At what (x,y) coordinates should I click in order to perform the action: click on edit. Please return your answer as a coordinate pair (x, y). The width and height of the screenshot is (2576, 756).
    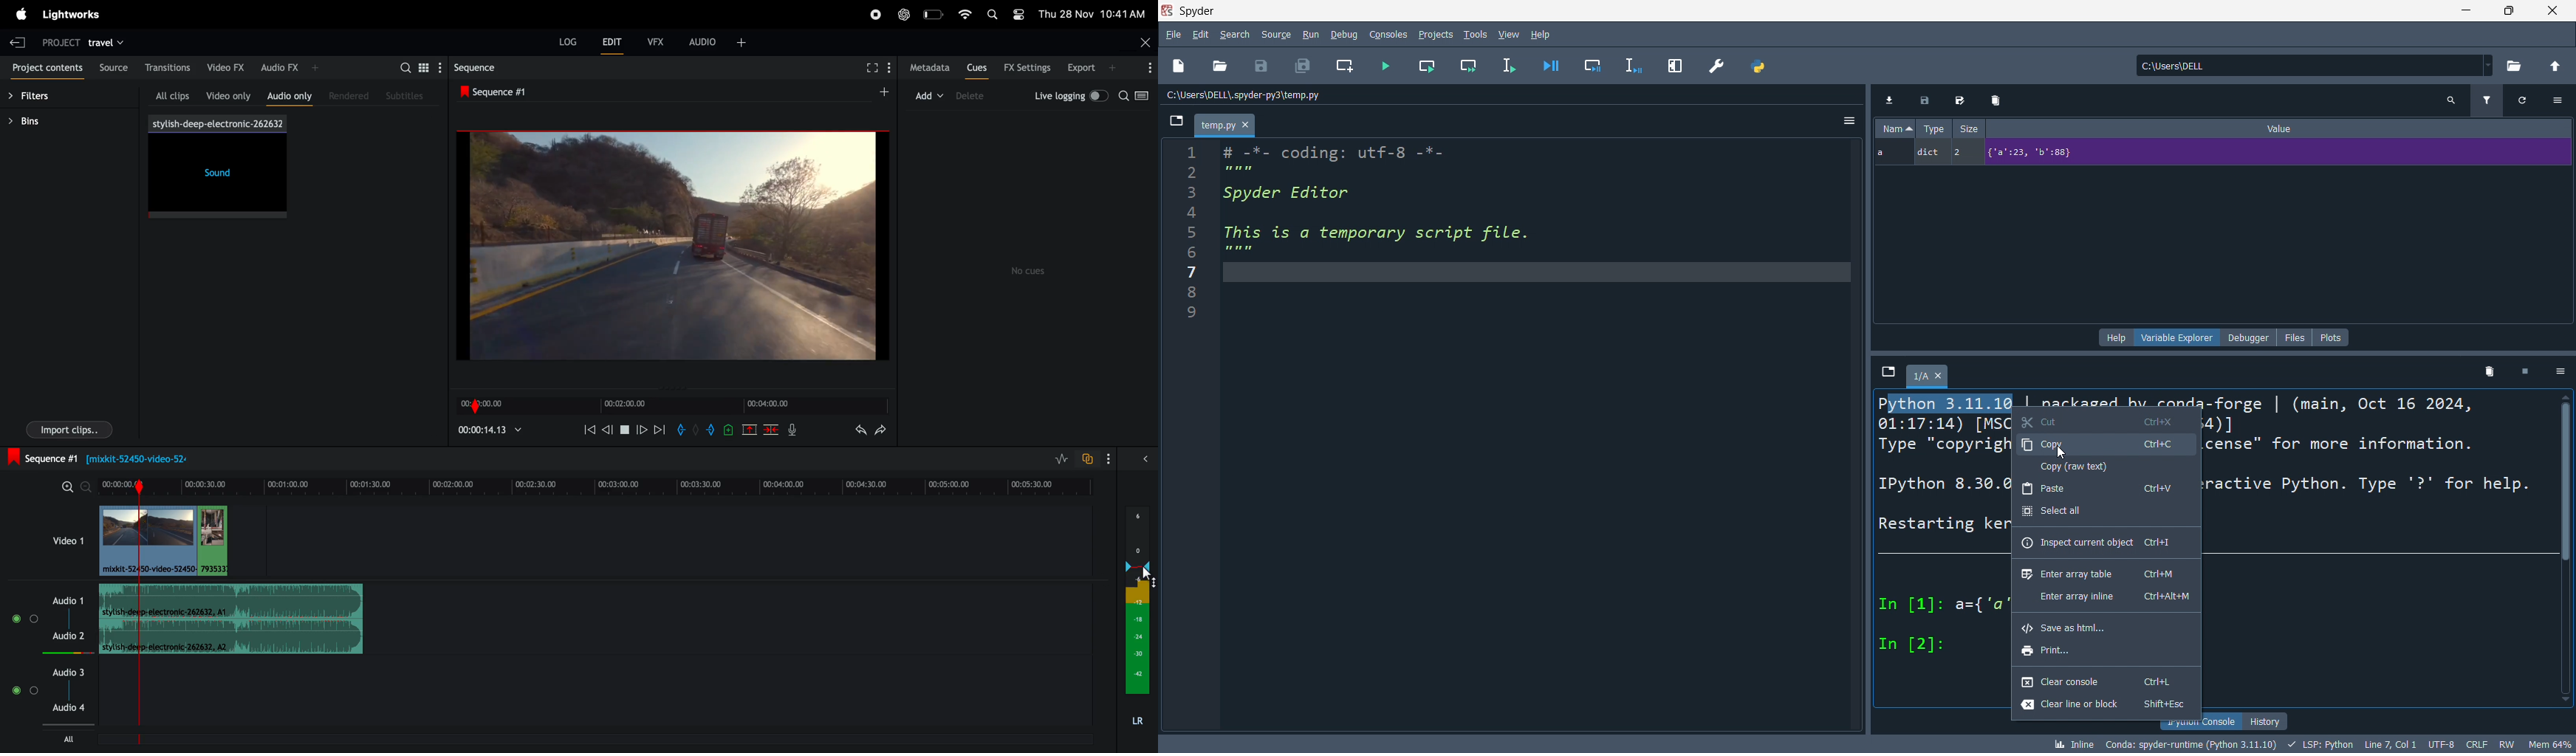
    Looking at the image, I should click on (615, 41).